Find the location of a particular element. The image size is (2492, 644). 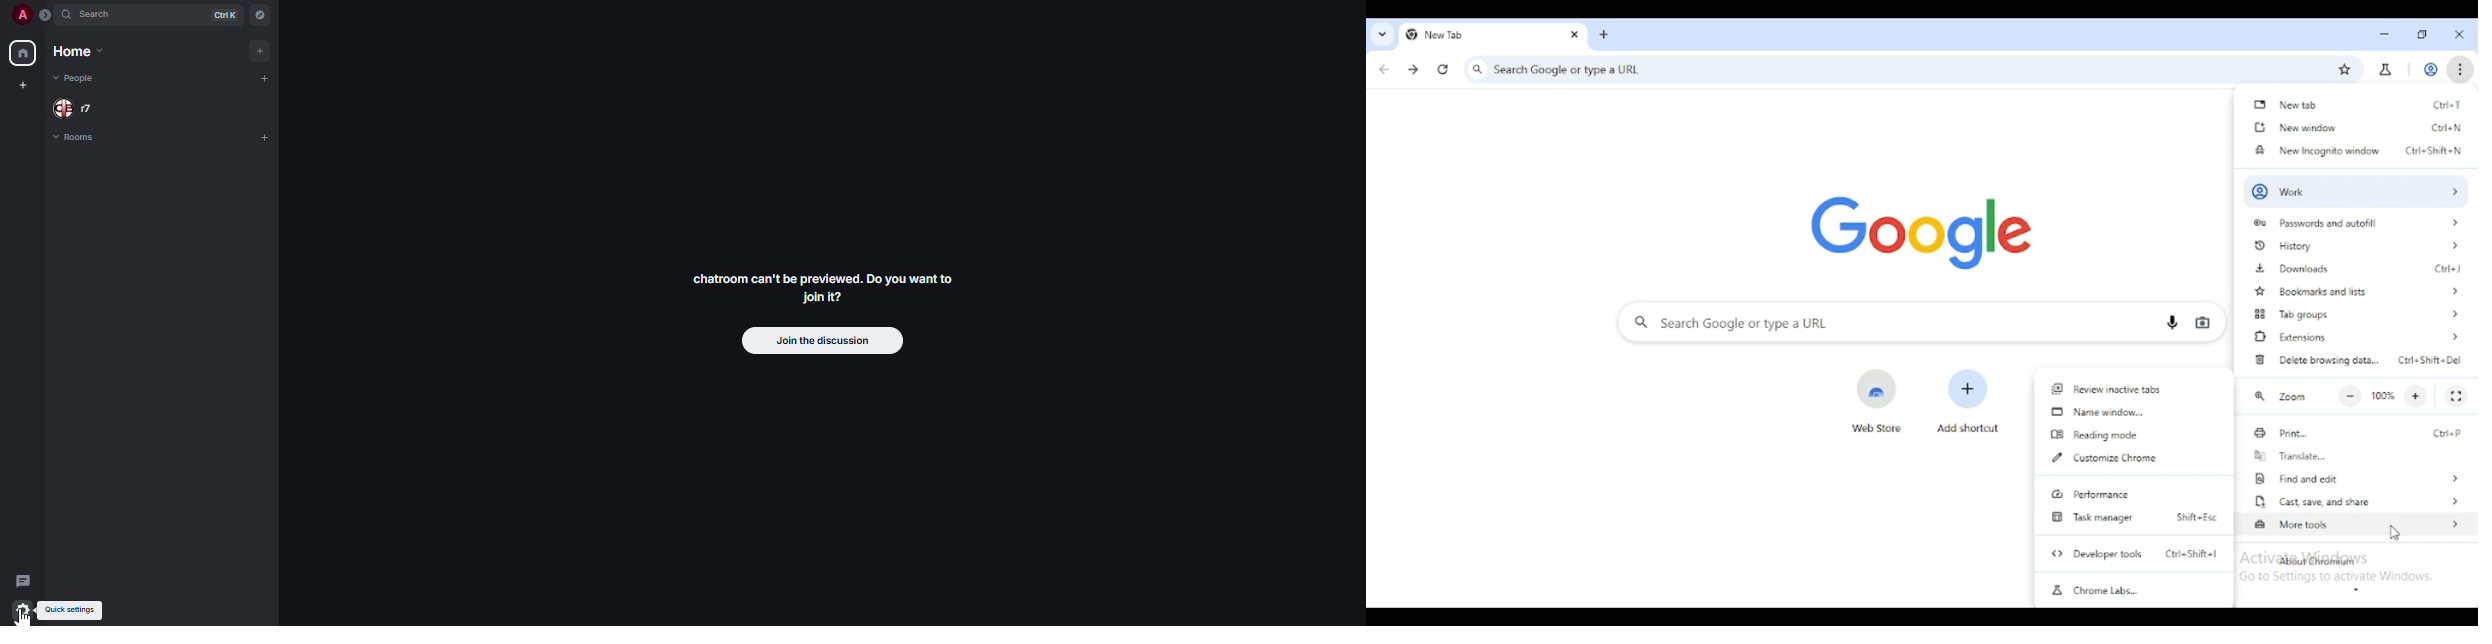

people is located at coordinates (76, 79).